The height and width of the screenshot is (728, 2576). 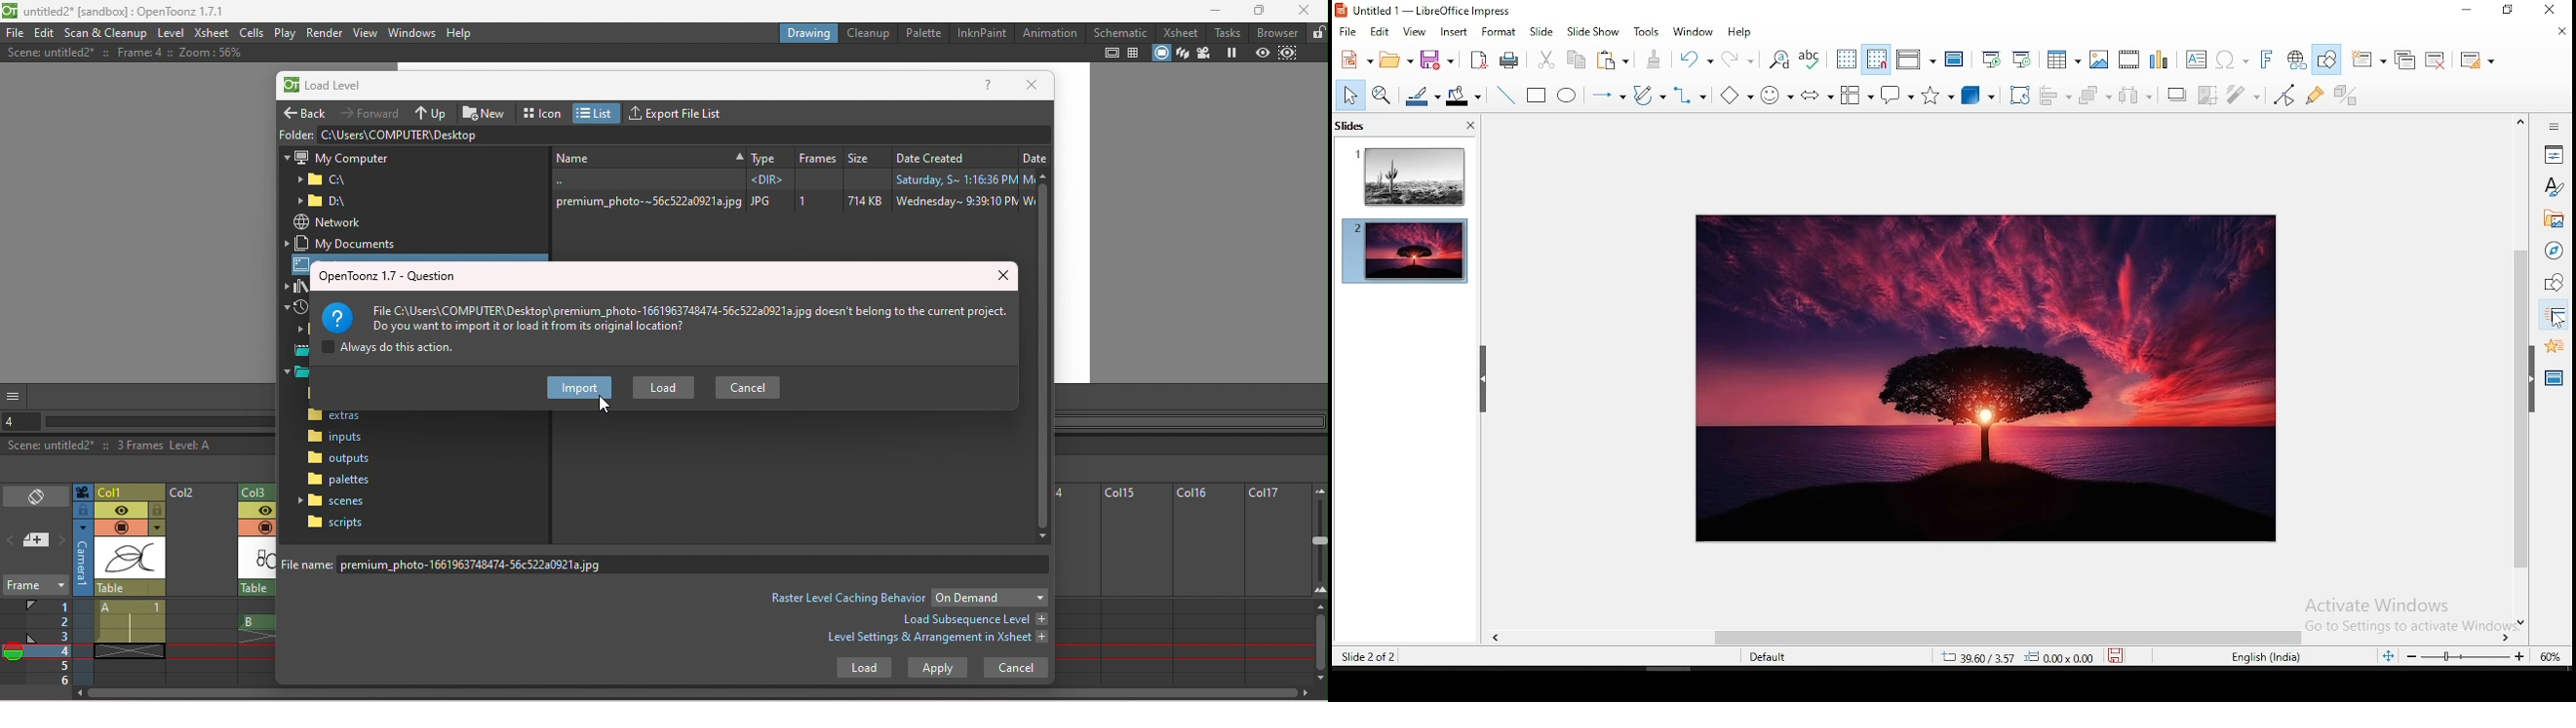 What do you see at coordinates (130, 491) in the screenshot?
I see `Click to select colun` at bounding box center [130, 491].